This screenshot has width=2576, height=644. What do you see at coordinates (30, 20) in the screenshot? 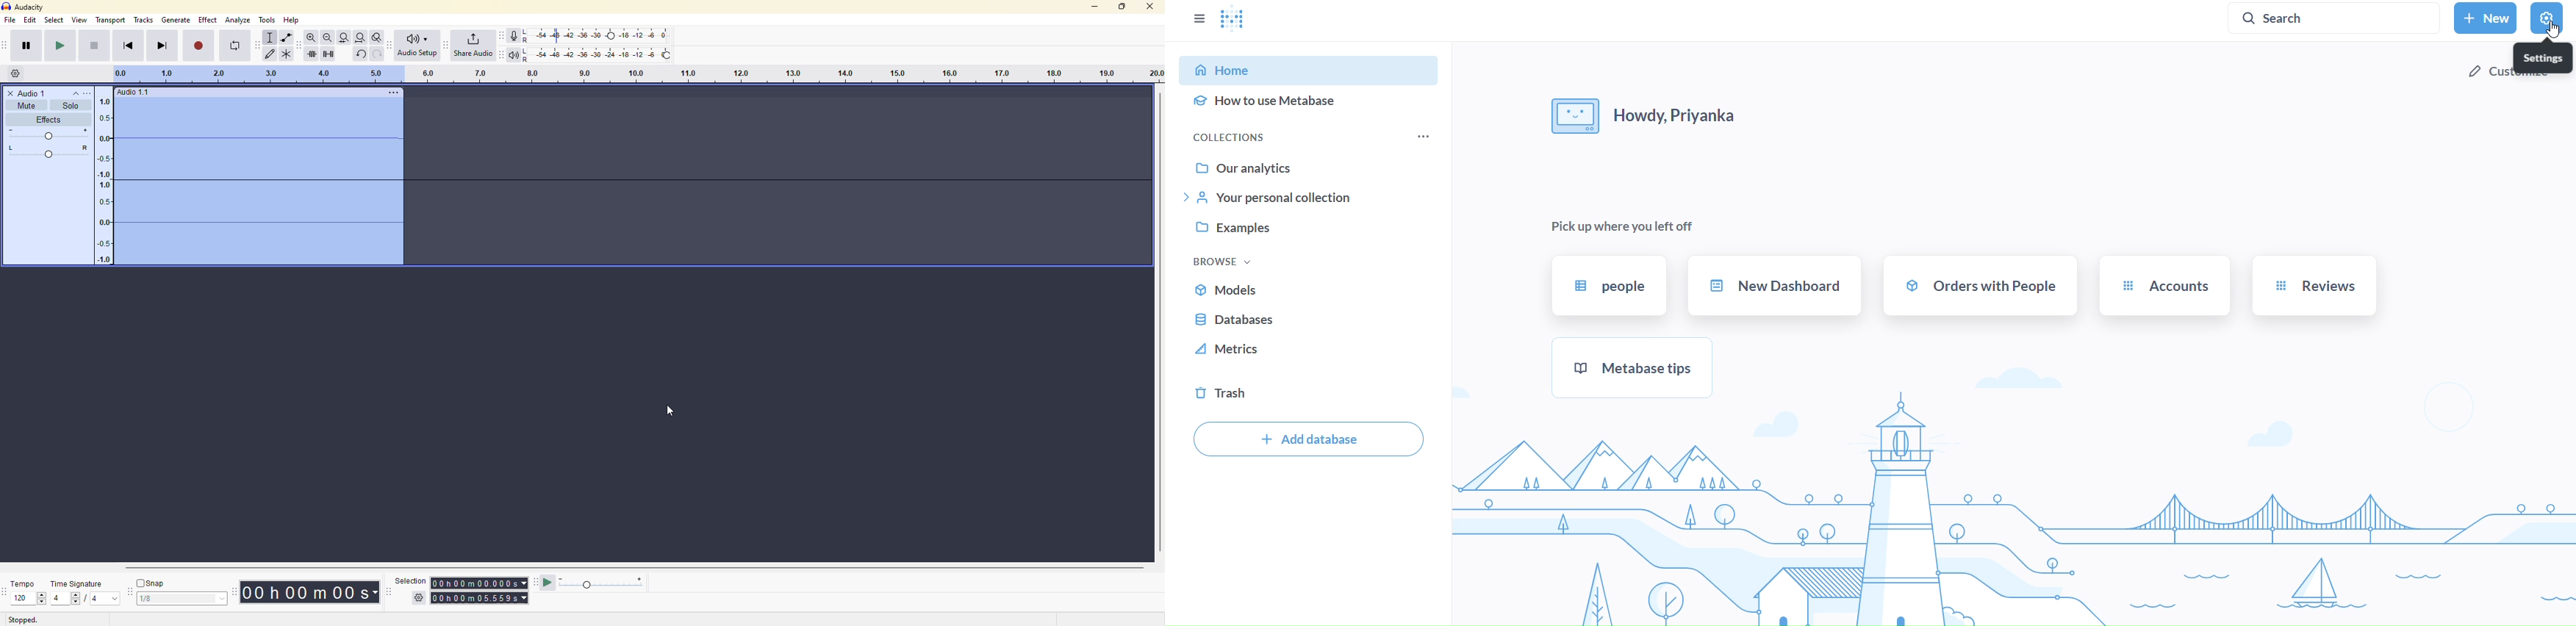
I see `edit` at bounding box center [30, 20].